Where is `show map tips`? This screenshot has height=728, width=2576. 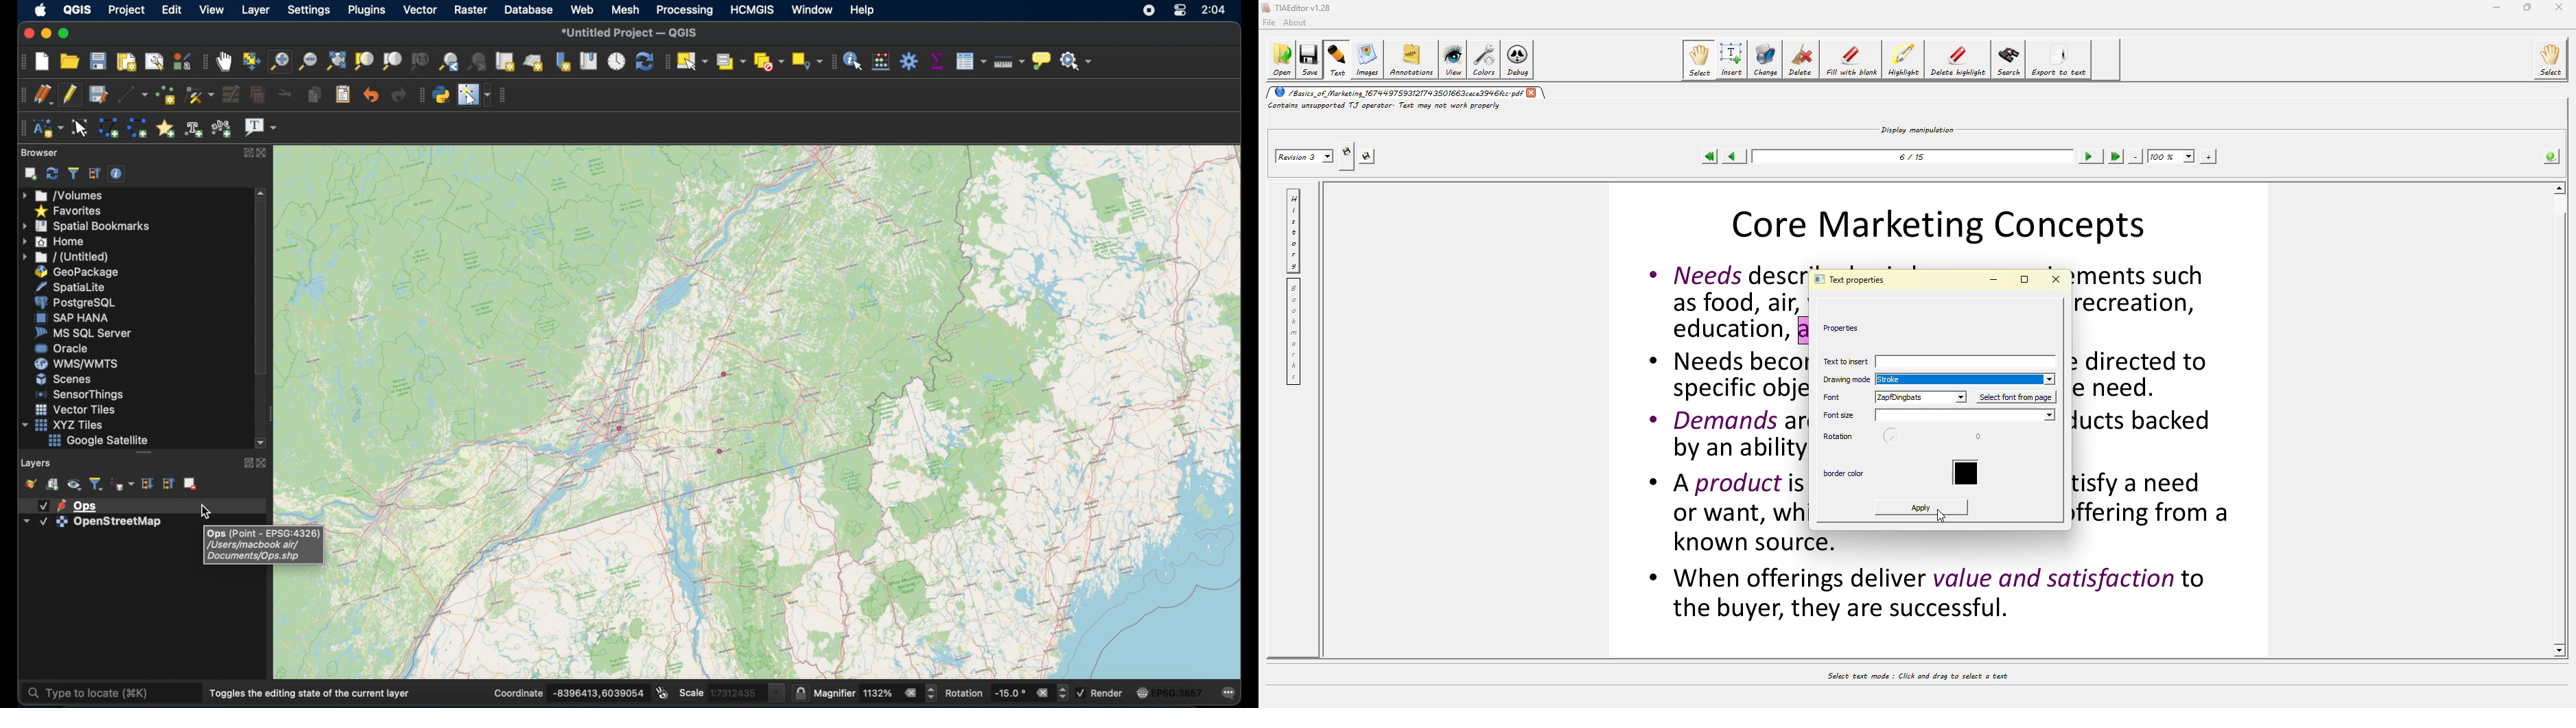 show map tips is located at coordinates (1042, 60).